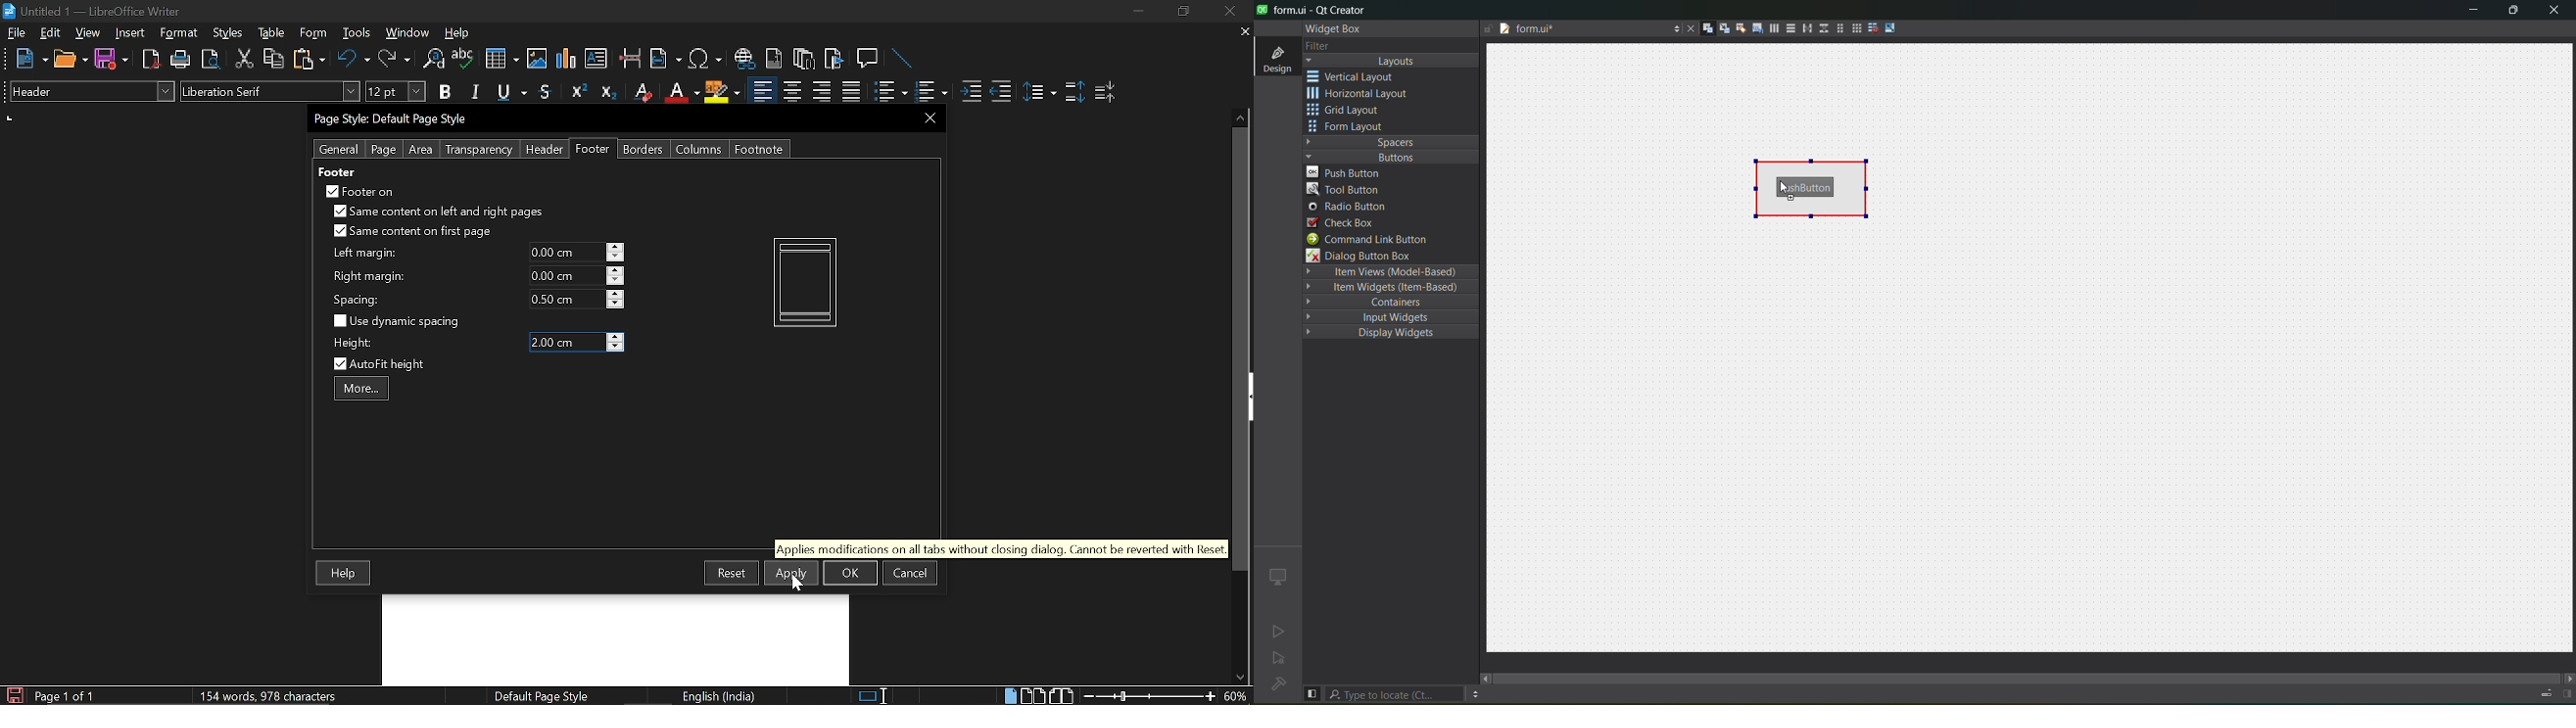 Image resolution: width=2576 pixels, height=728 pixels. I want to click on spaces, so click(1391, 141).